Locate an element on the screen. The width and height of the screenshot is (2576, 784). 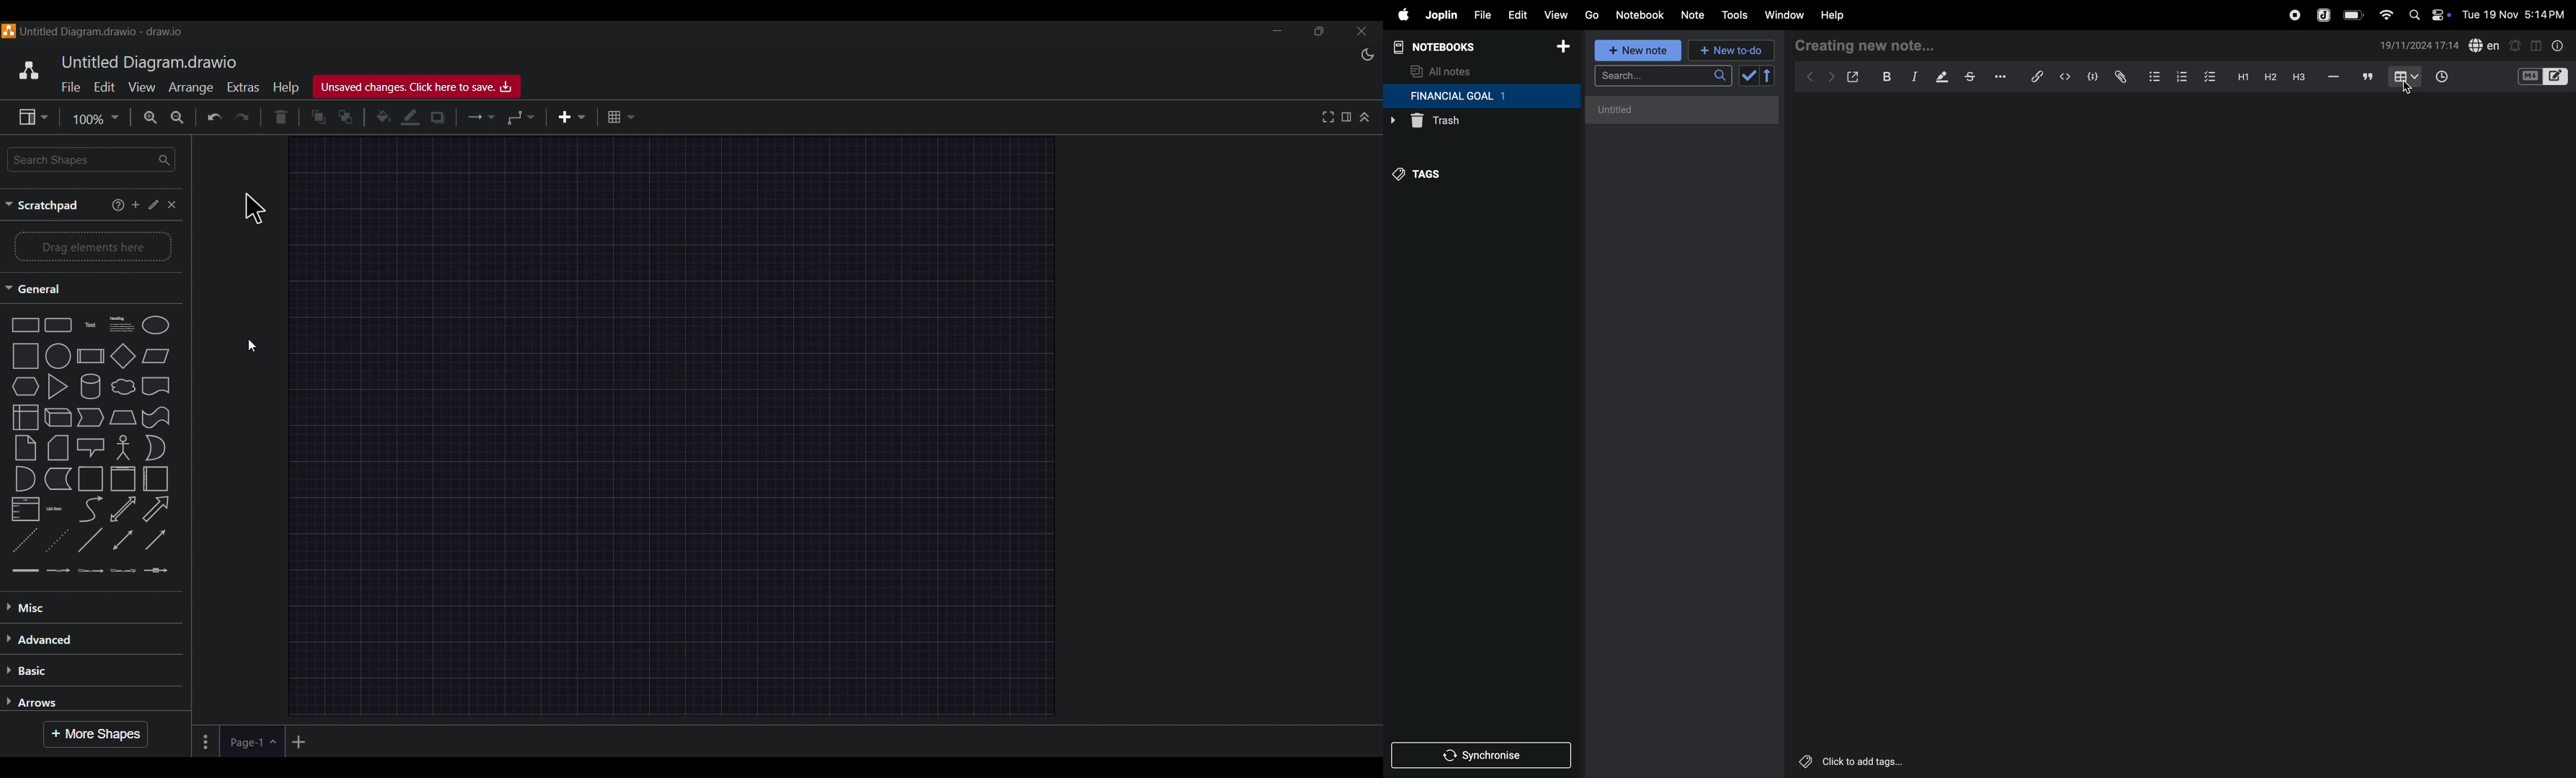
edit is located at coordinates (1513, 13).